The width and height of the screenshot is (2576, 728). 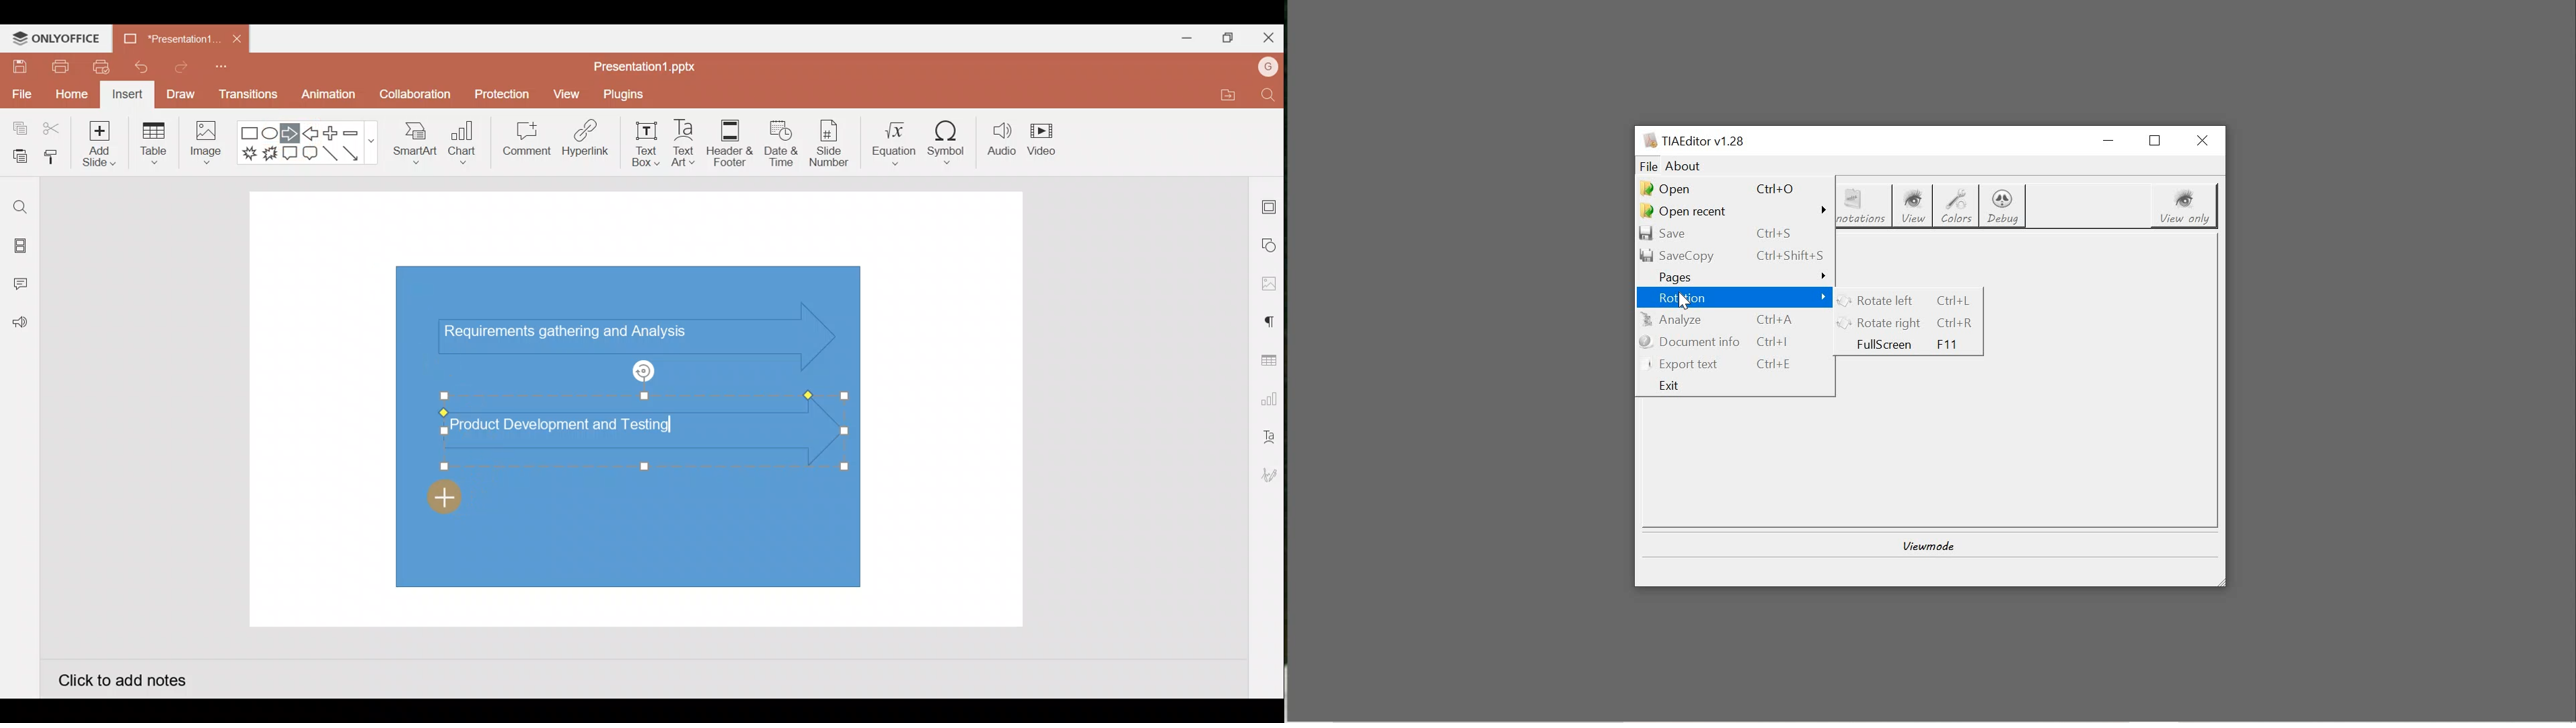 I want to click on Text (Requirements gathering and Analysis) in arrow shape, so click(x=577, y=333).